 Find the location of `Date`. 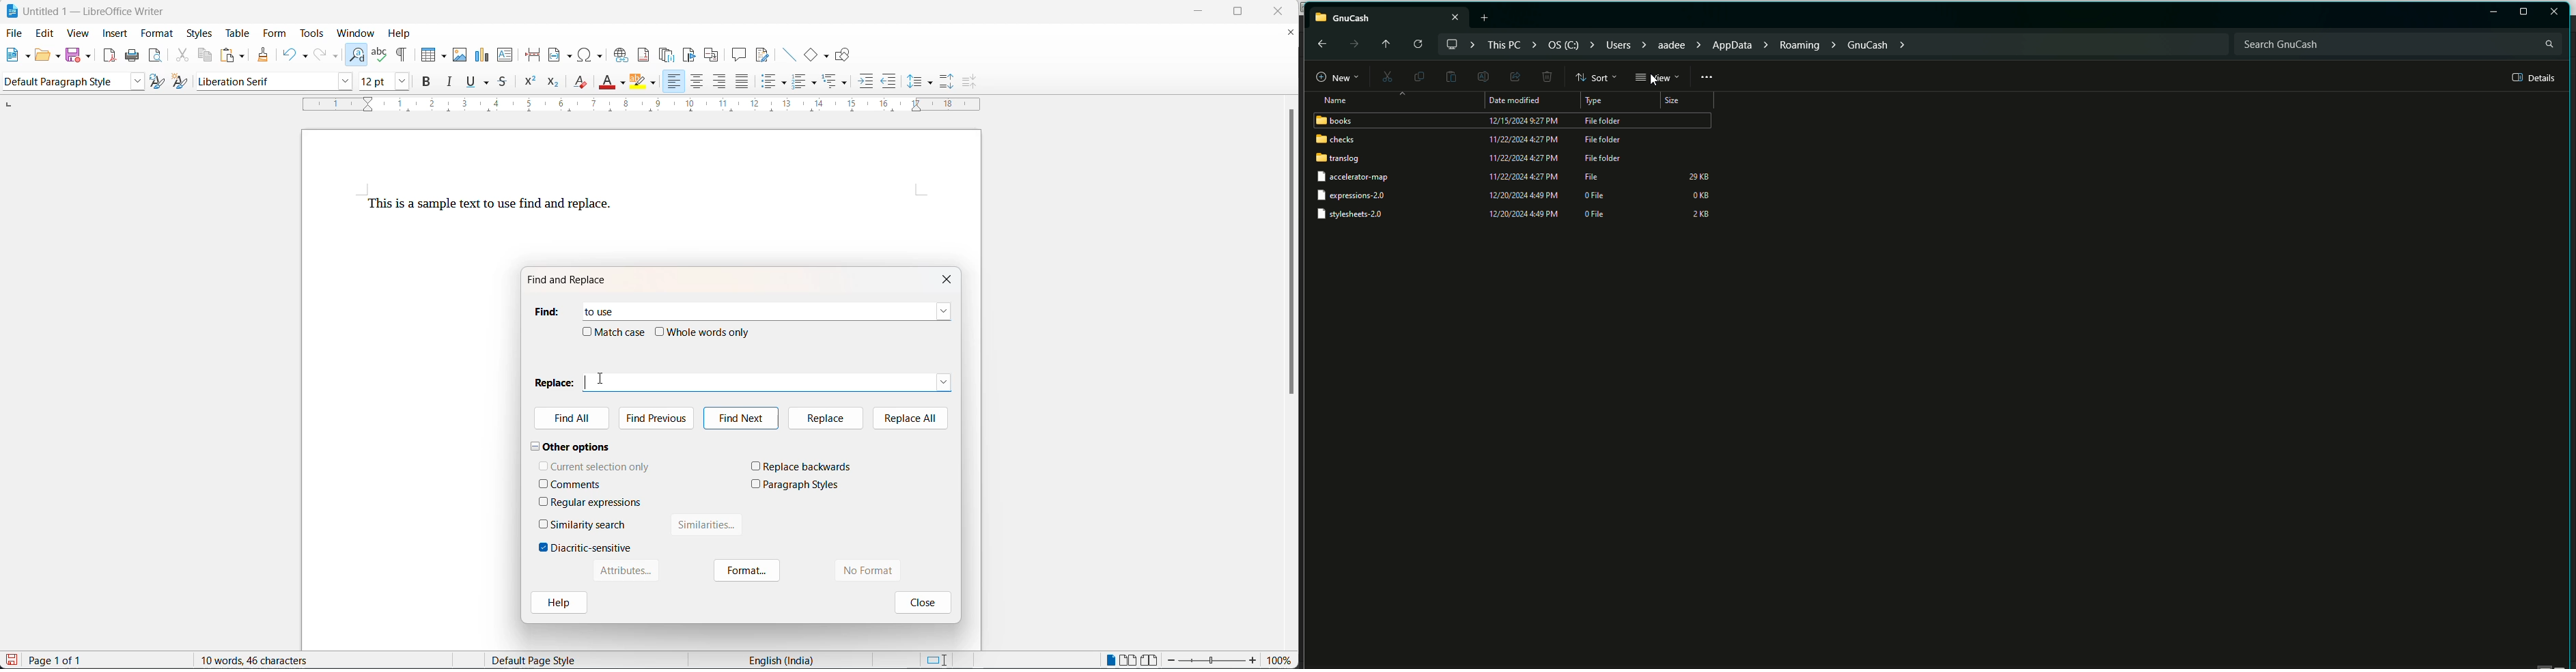

Date is located at coordinates (1521, 197).